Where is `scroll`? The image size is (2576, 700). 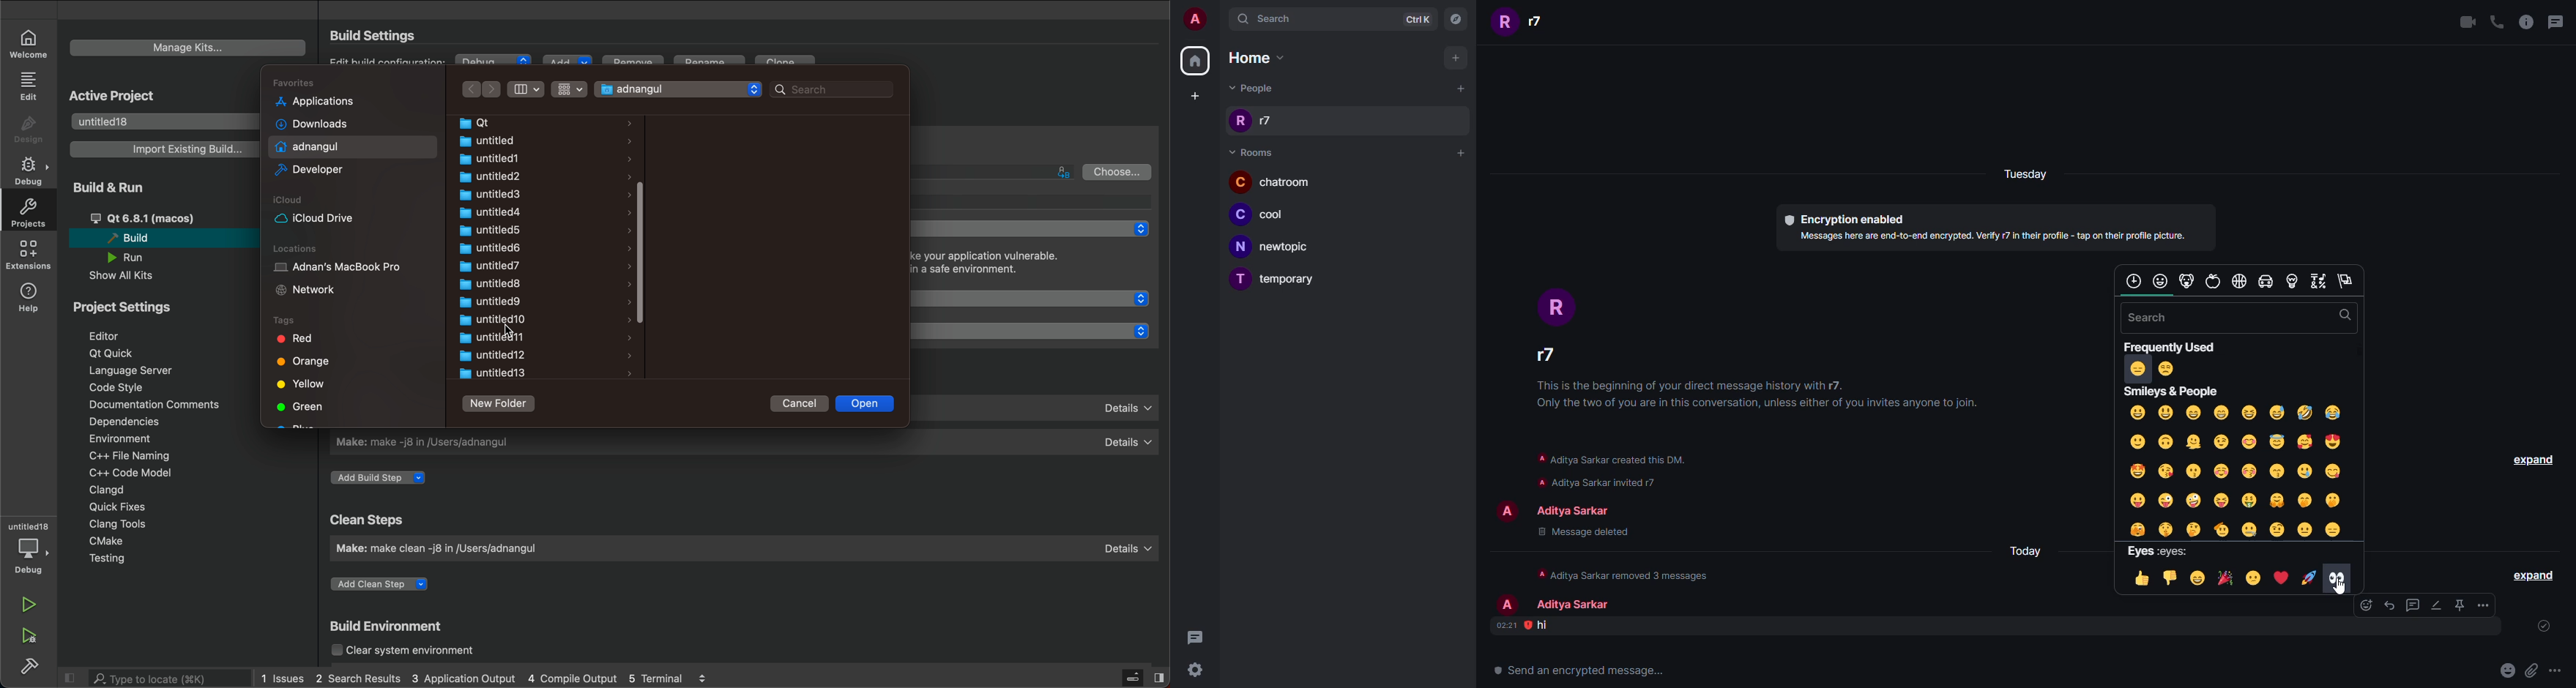 scroll is located at coordinates (2148, 296).